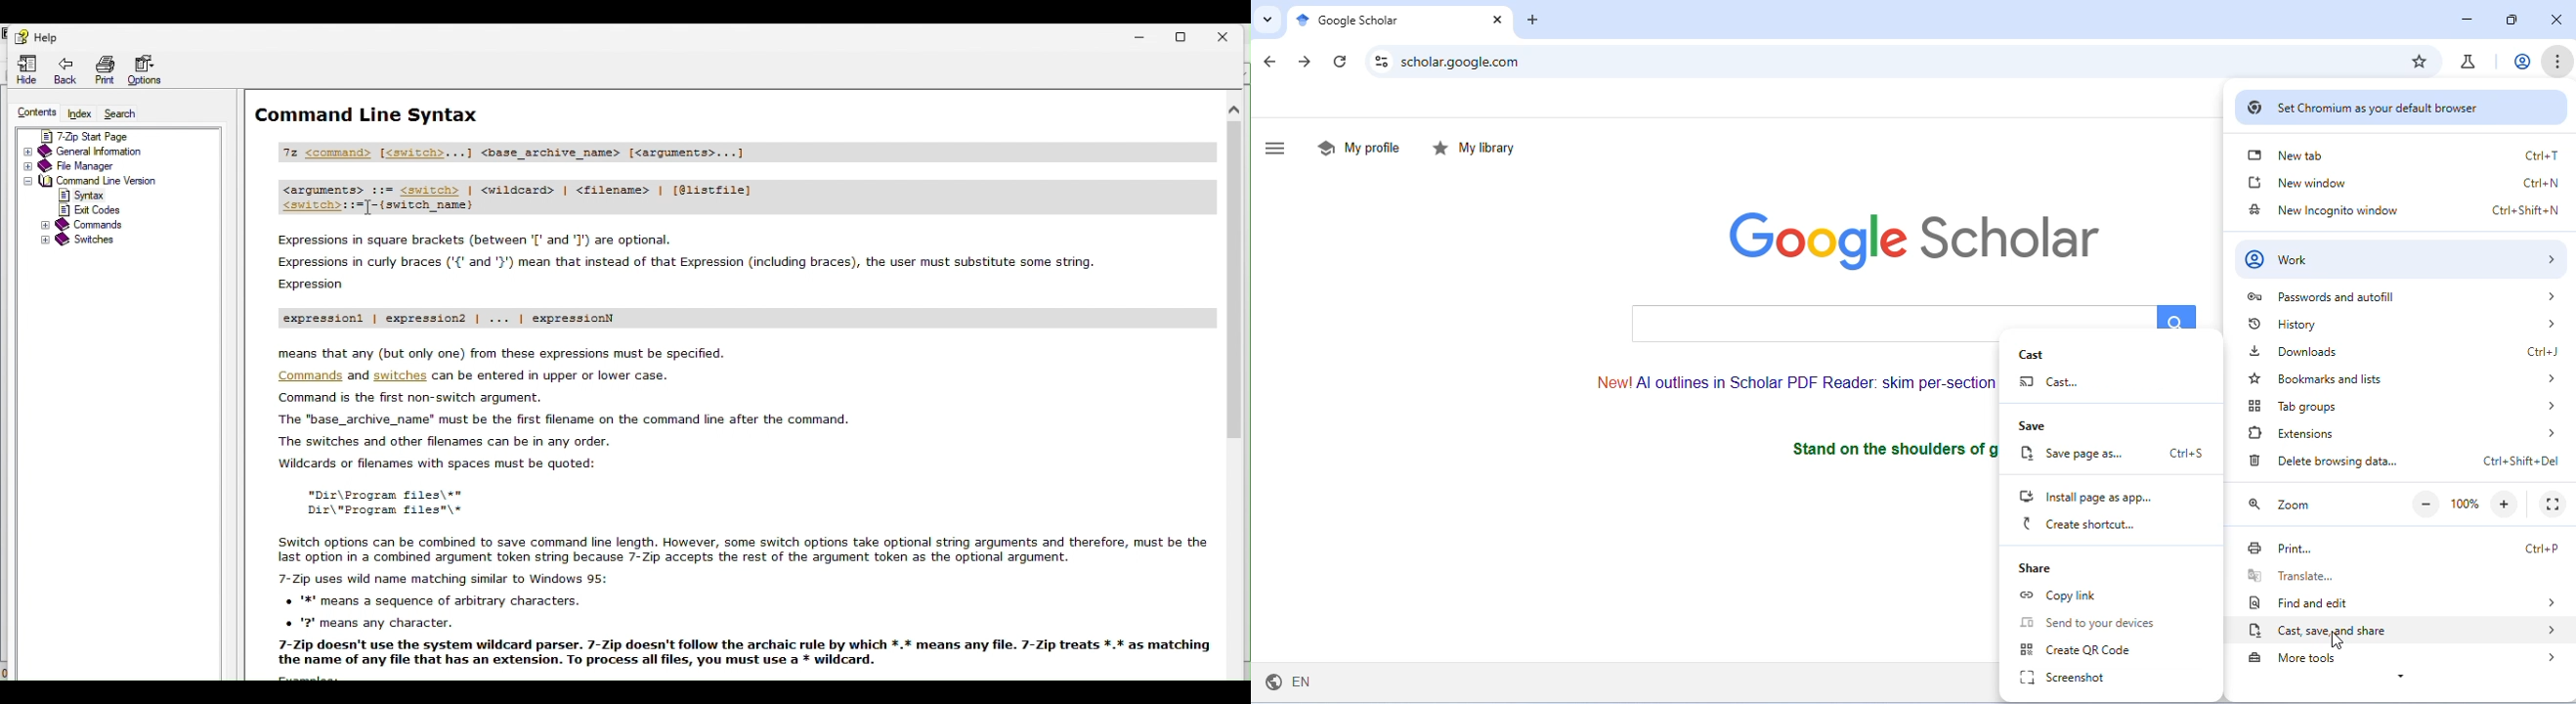  I want to click on text, so click(553, 376).